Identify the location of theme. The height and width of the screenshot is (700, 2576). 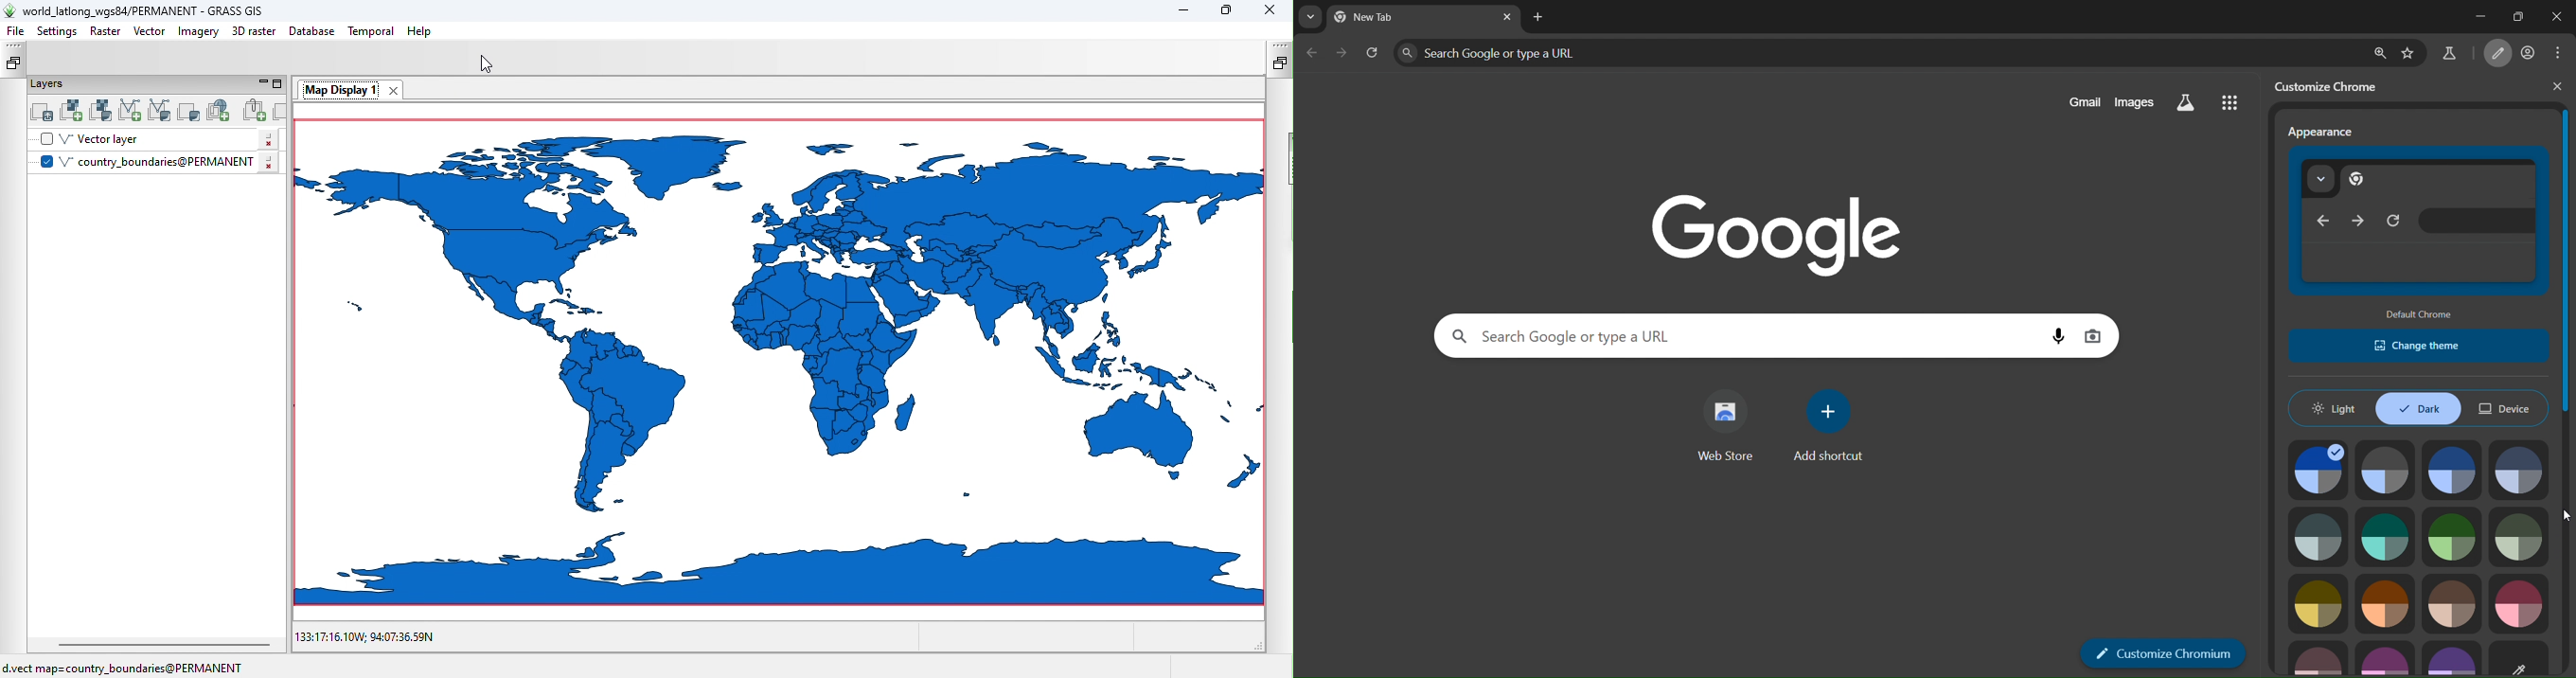
(2521, 467).